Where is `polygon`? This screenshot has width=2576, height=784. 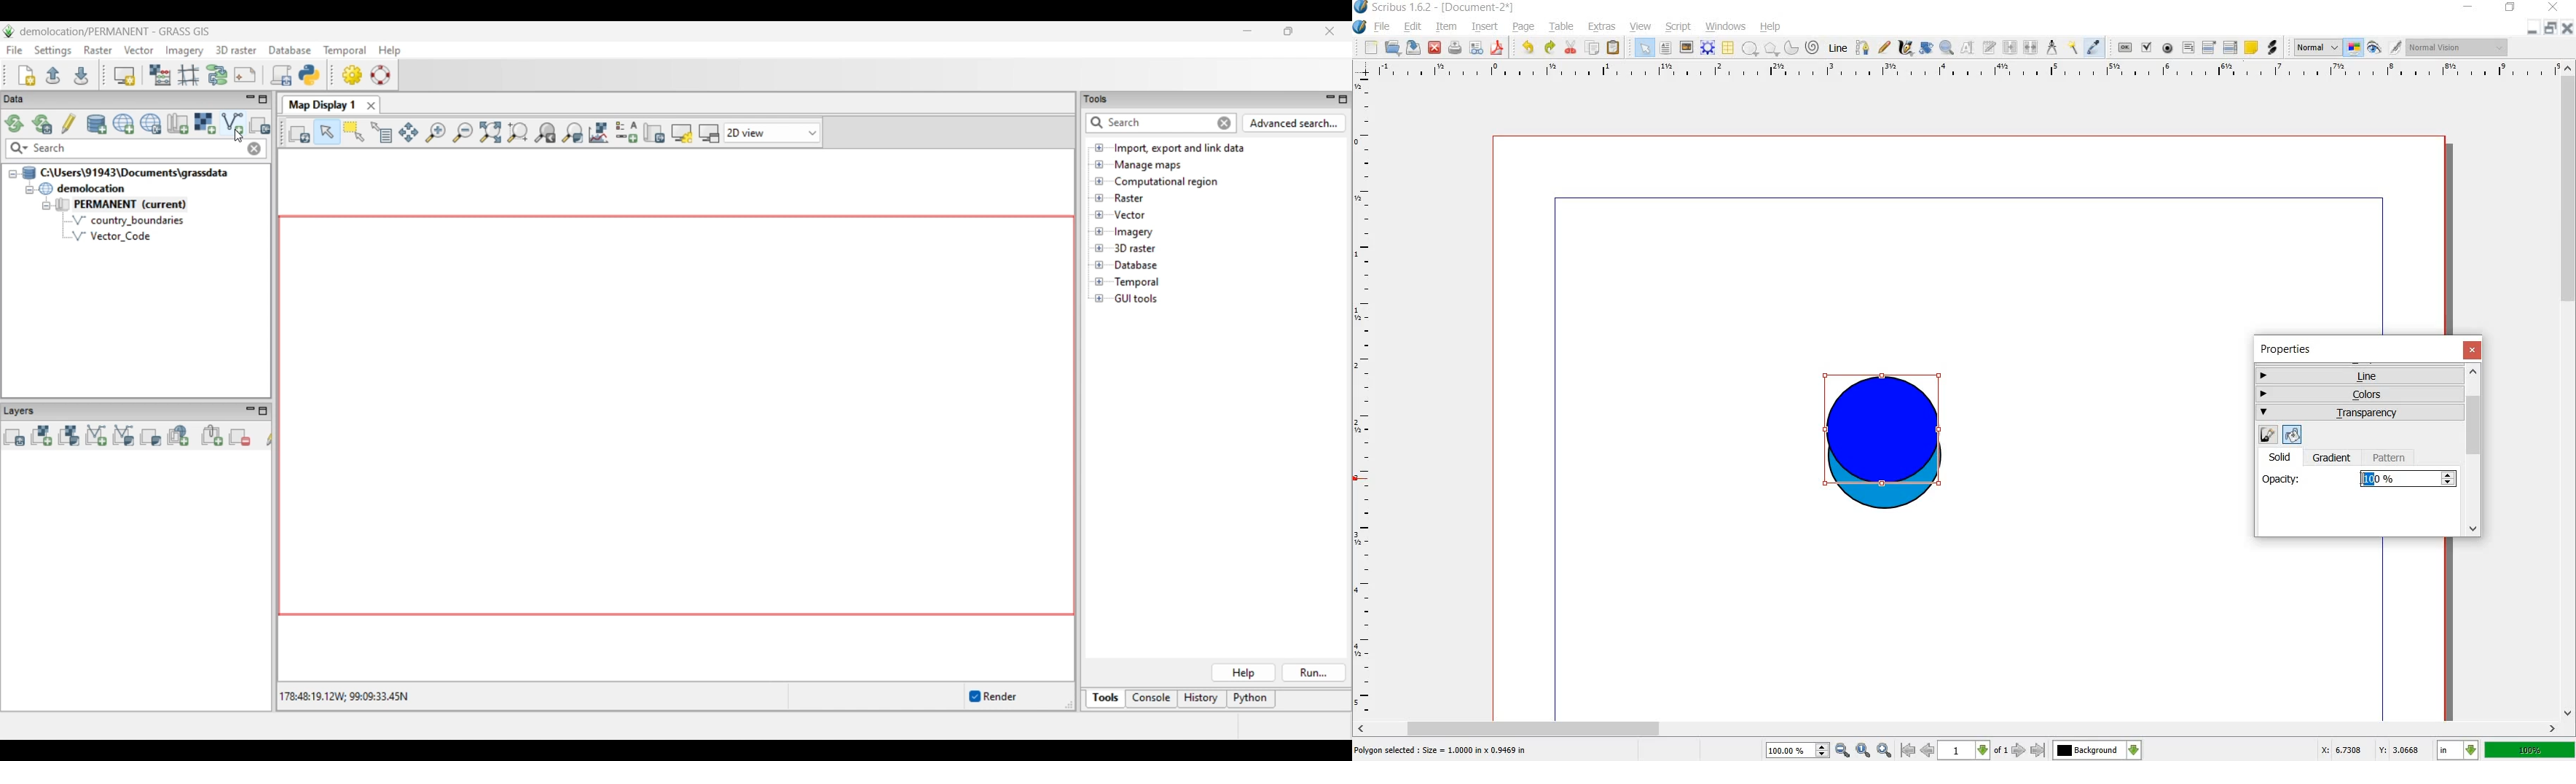 polygon is located at coordinates (1770, 49).